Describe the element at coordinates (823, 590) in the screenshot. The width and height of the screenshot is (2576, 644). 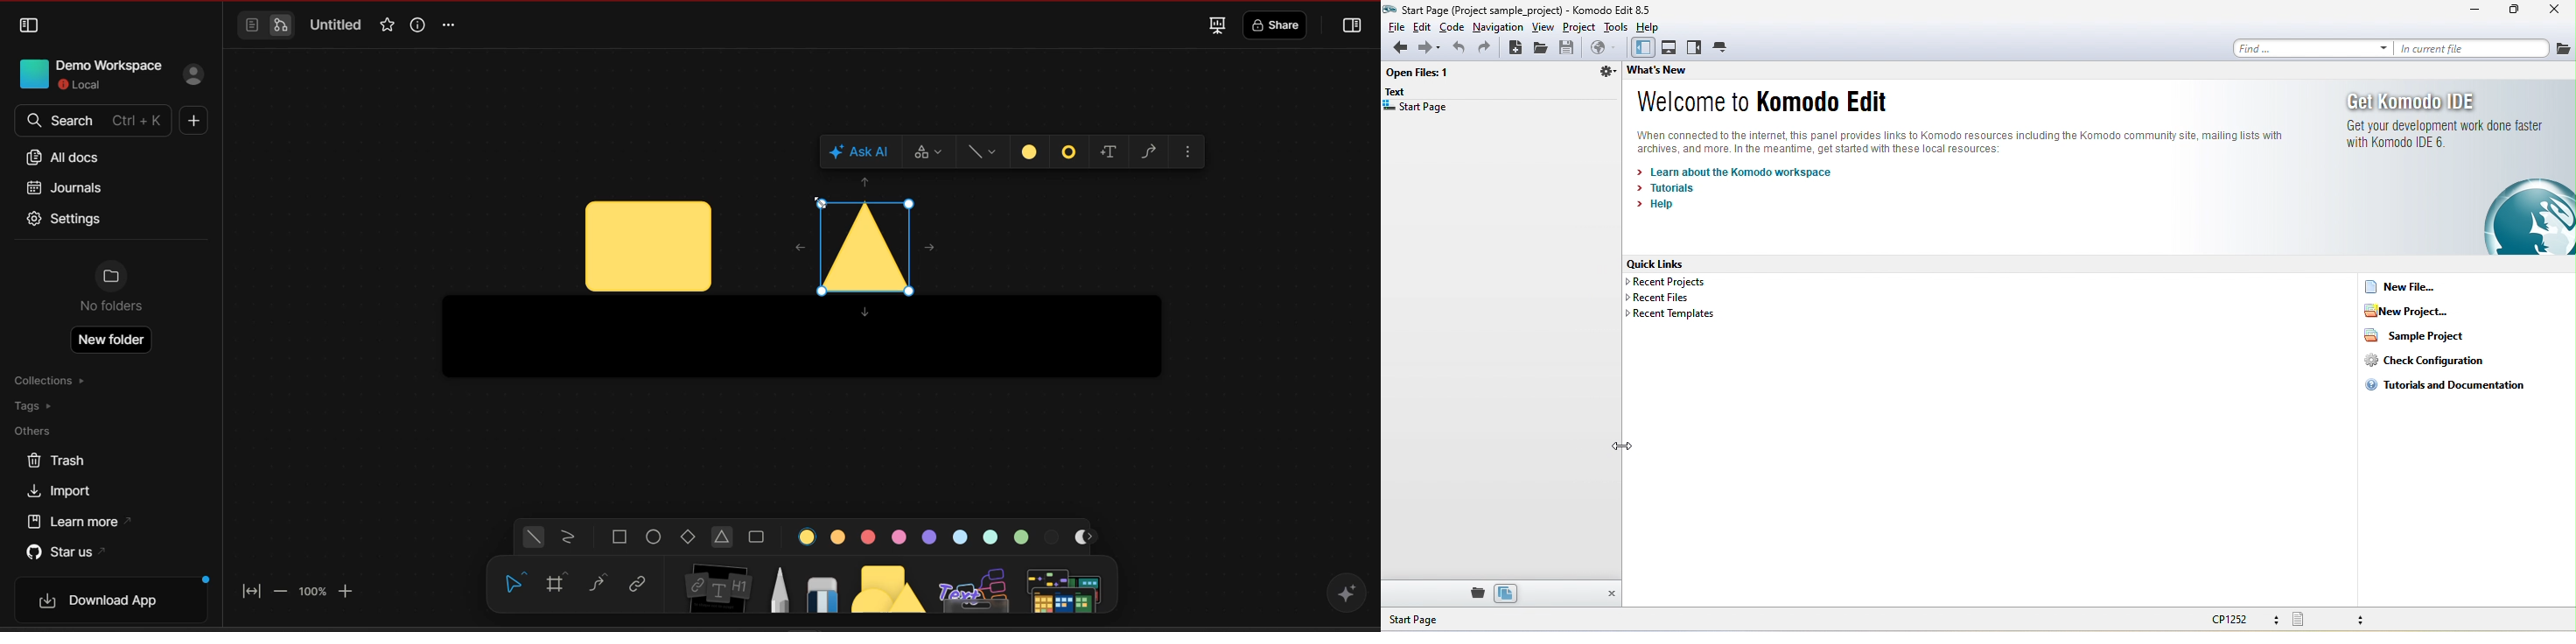
I see `eraser` at that location.